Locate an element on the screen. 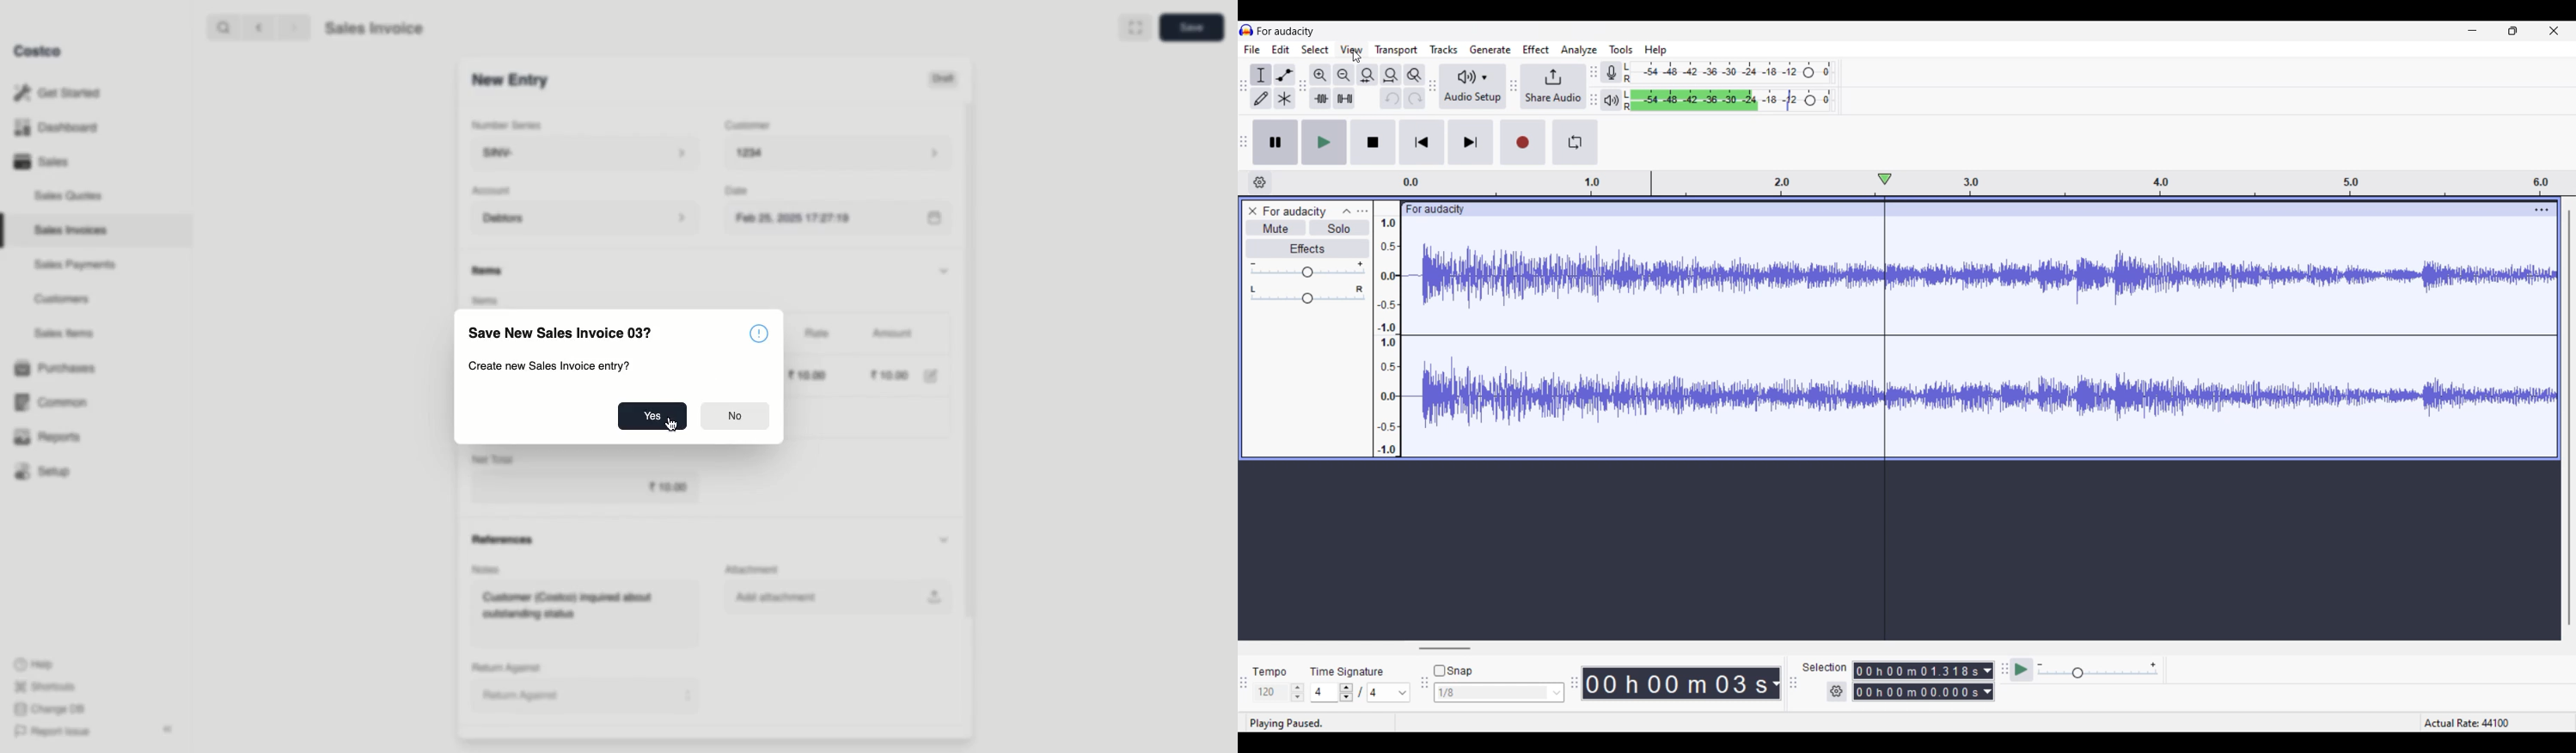  Sales Payments is located at coordinates (71, 266).